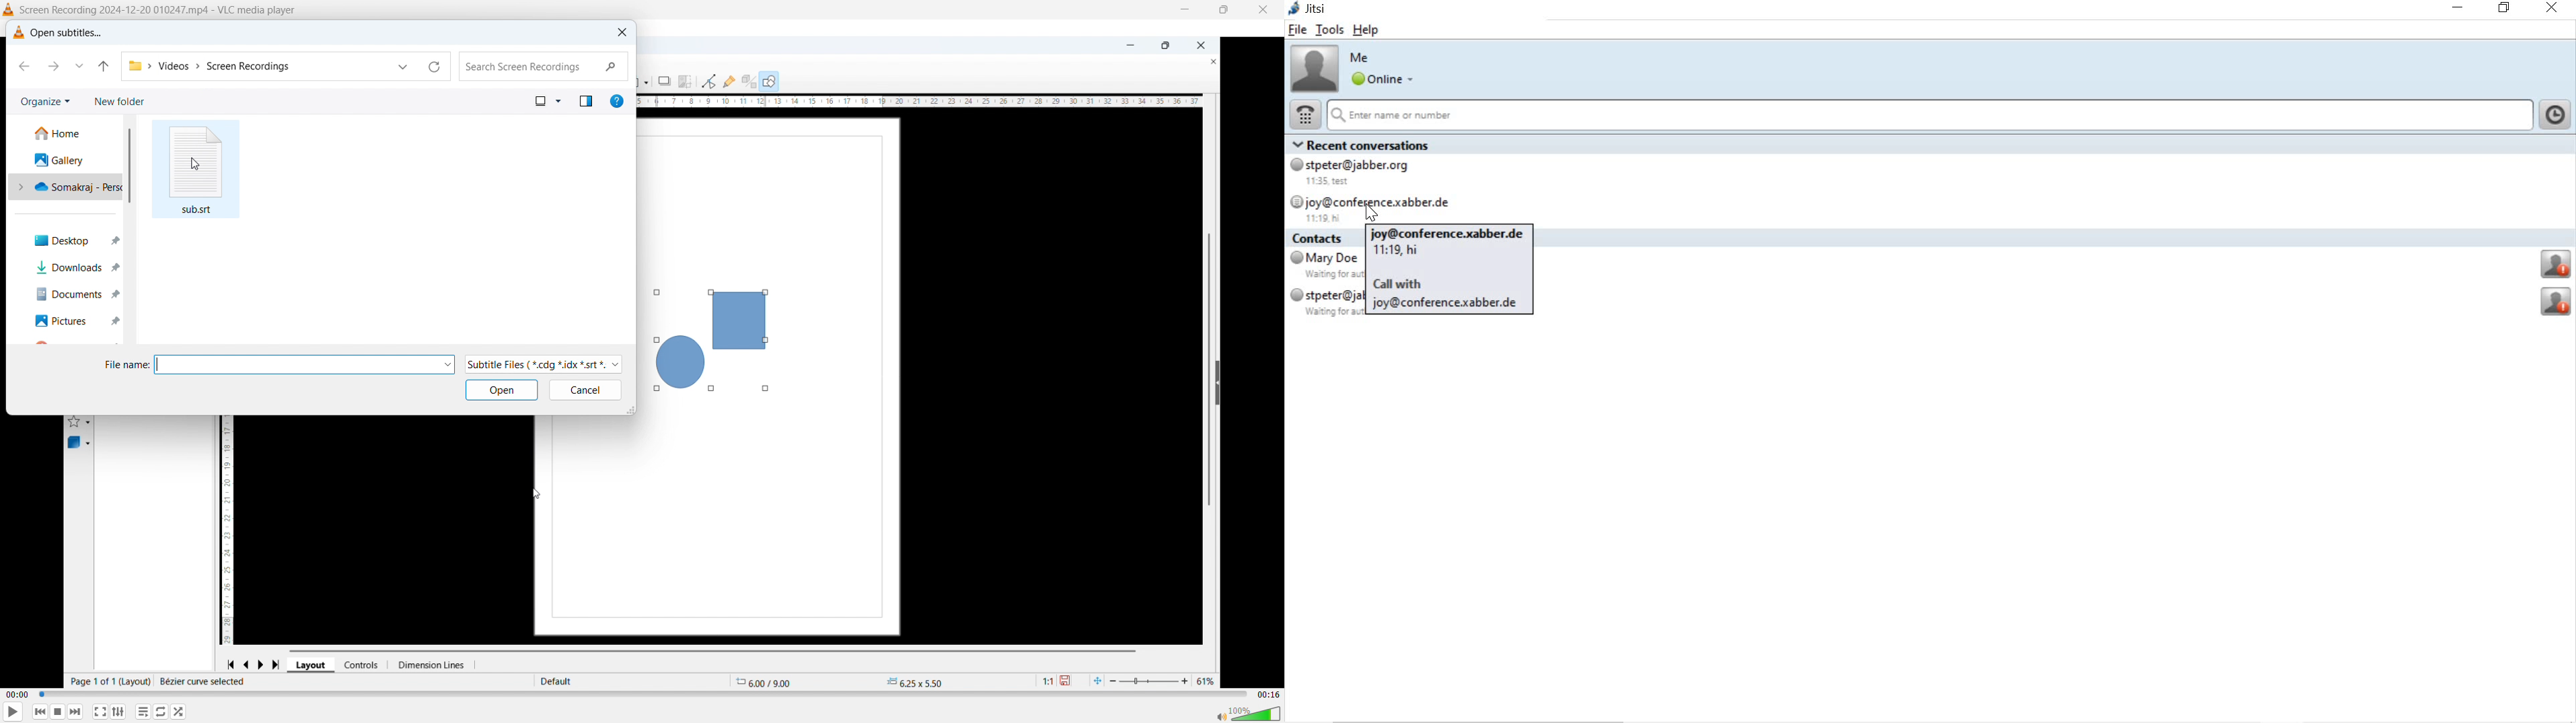  What do you see at coordinates (80, 443) in the screenshot?
I see `3d object` at bounding box center [80, 443].